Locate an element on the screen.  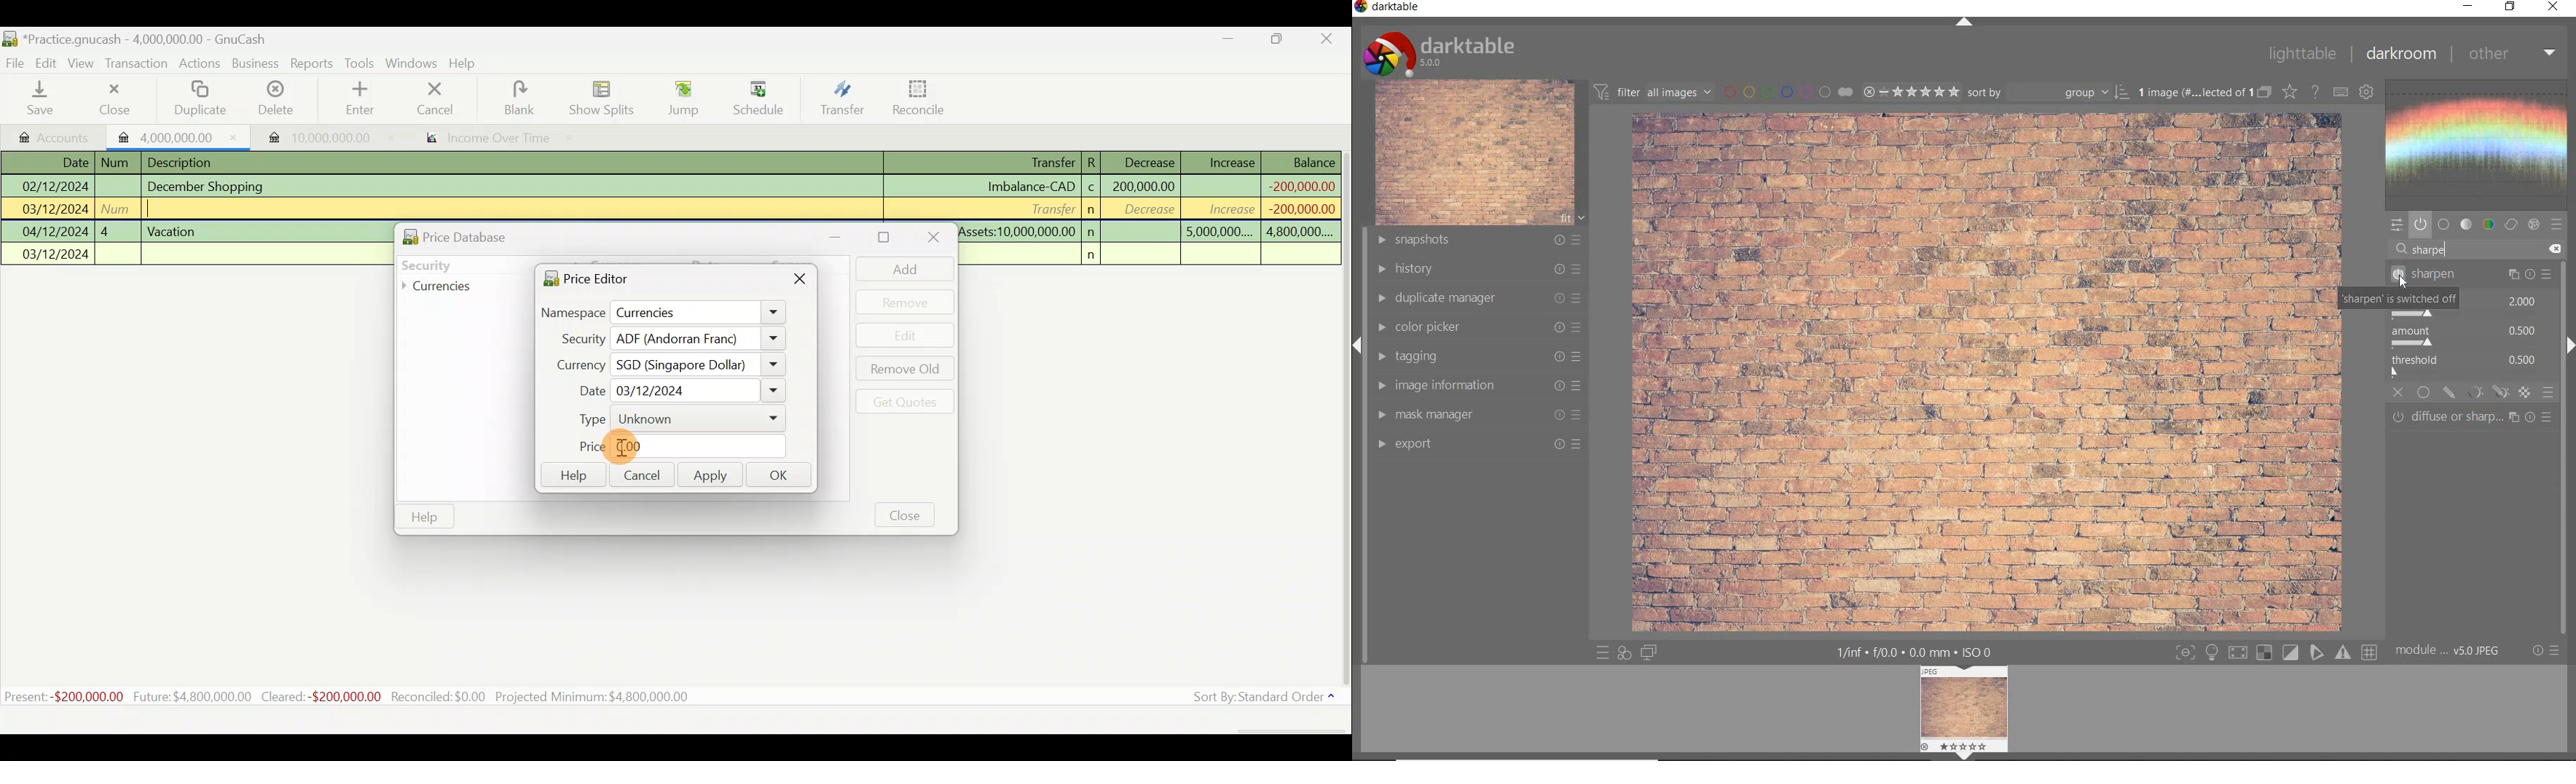
03/12/2024 is located at coordinates (56, 256).